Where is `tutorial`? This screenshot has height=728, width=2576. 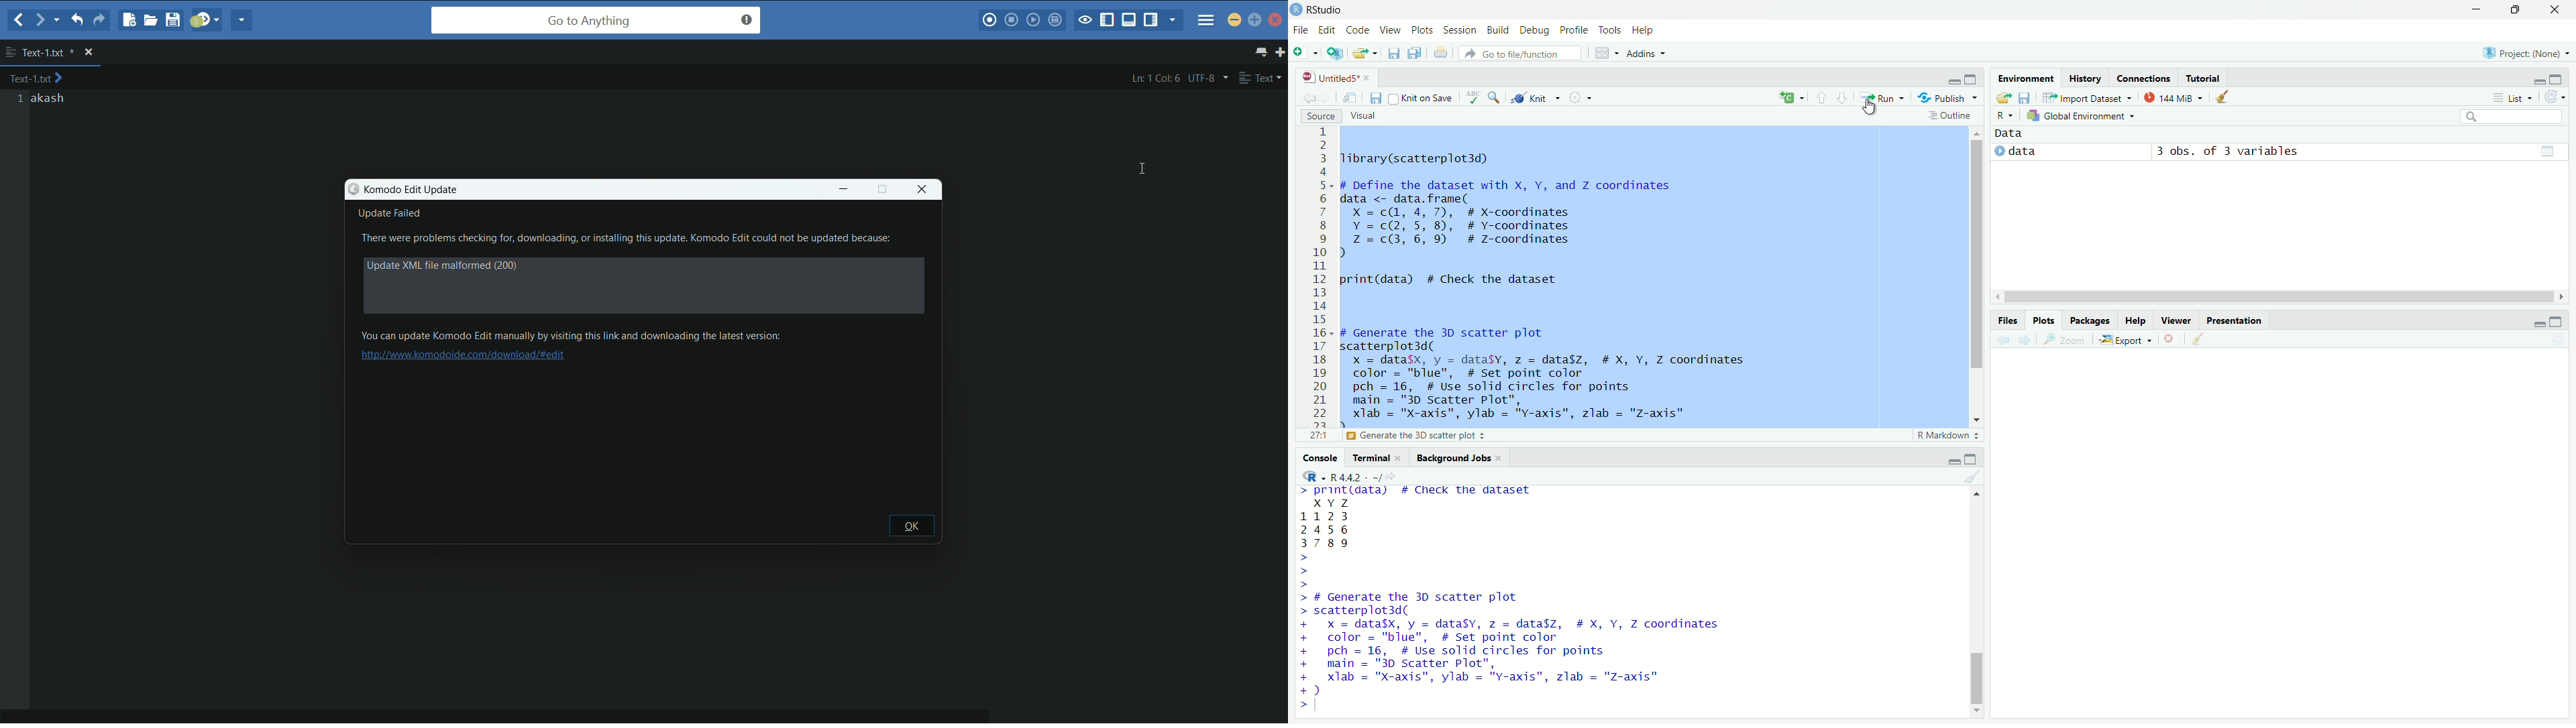
tutorial is located at coordinates (2203, 76).